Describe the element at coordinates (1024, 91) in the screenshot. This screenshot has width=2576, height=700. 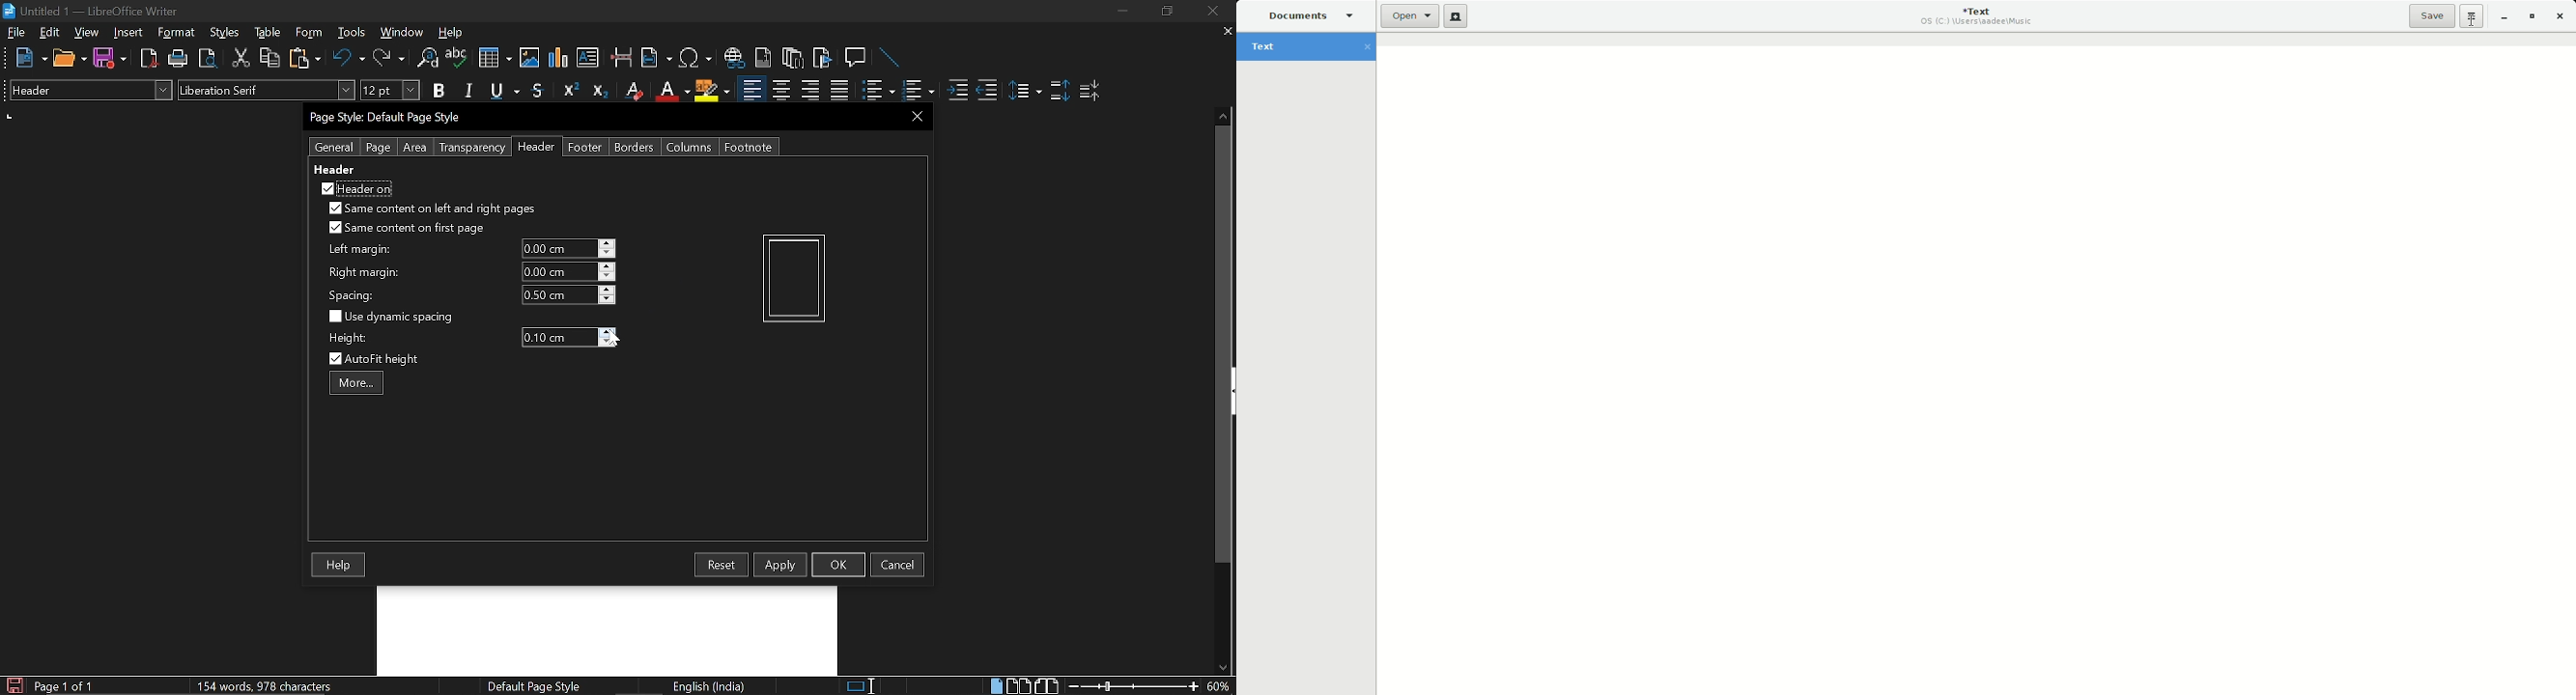
I see `Set line spacing` at that location.